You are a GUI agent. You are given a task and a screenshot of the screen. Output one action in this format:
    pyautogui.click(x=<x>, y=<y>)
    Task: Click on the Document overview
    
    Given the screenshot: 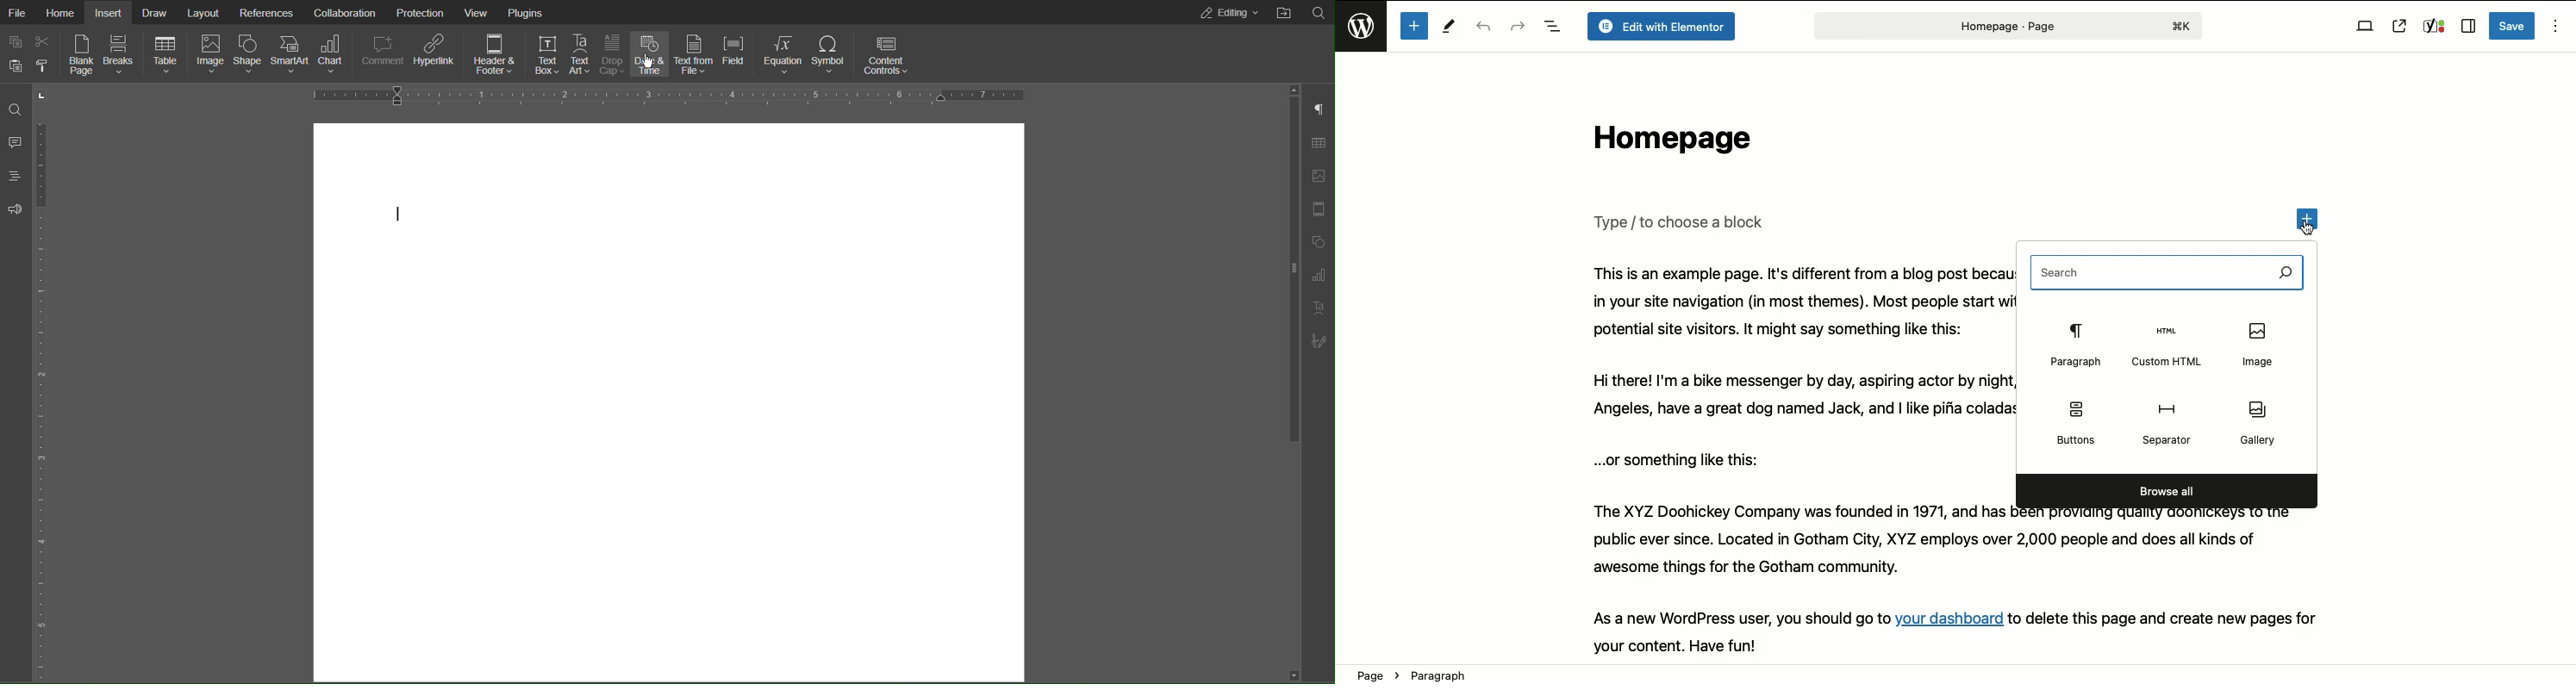 What is the action you would take?
    pyautogui.click(x=1552, y=28)
    